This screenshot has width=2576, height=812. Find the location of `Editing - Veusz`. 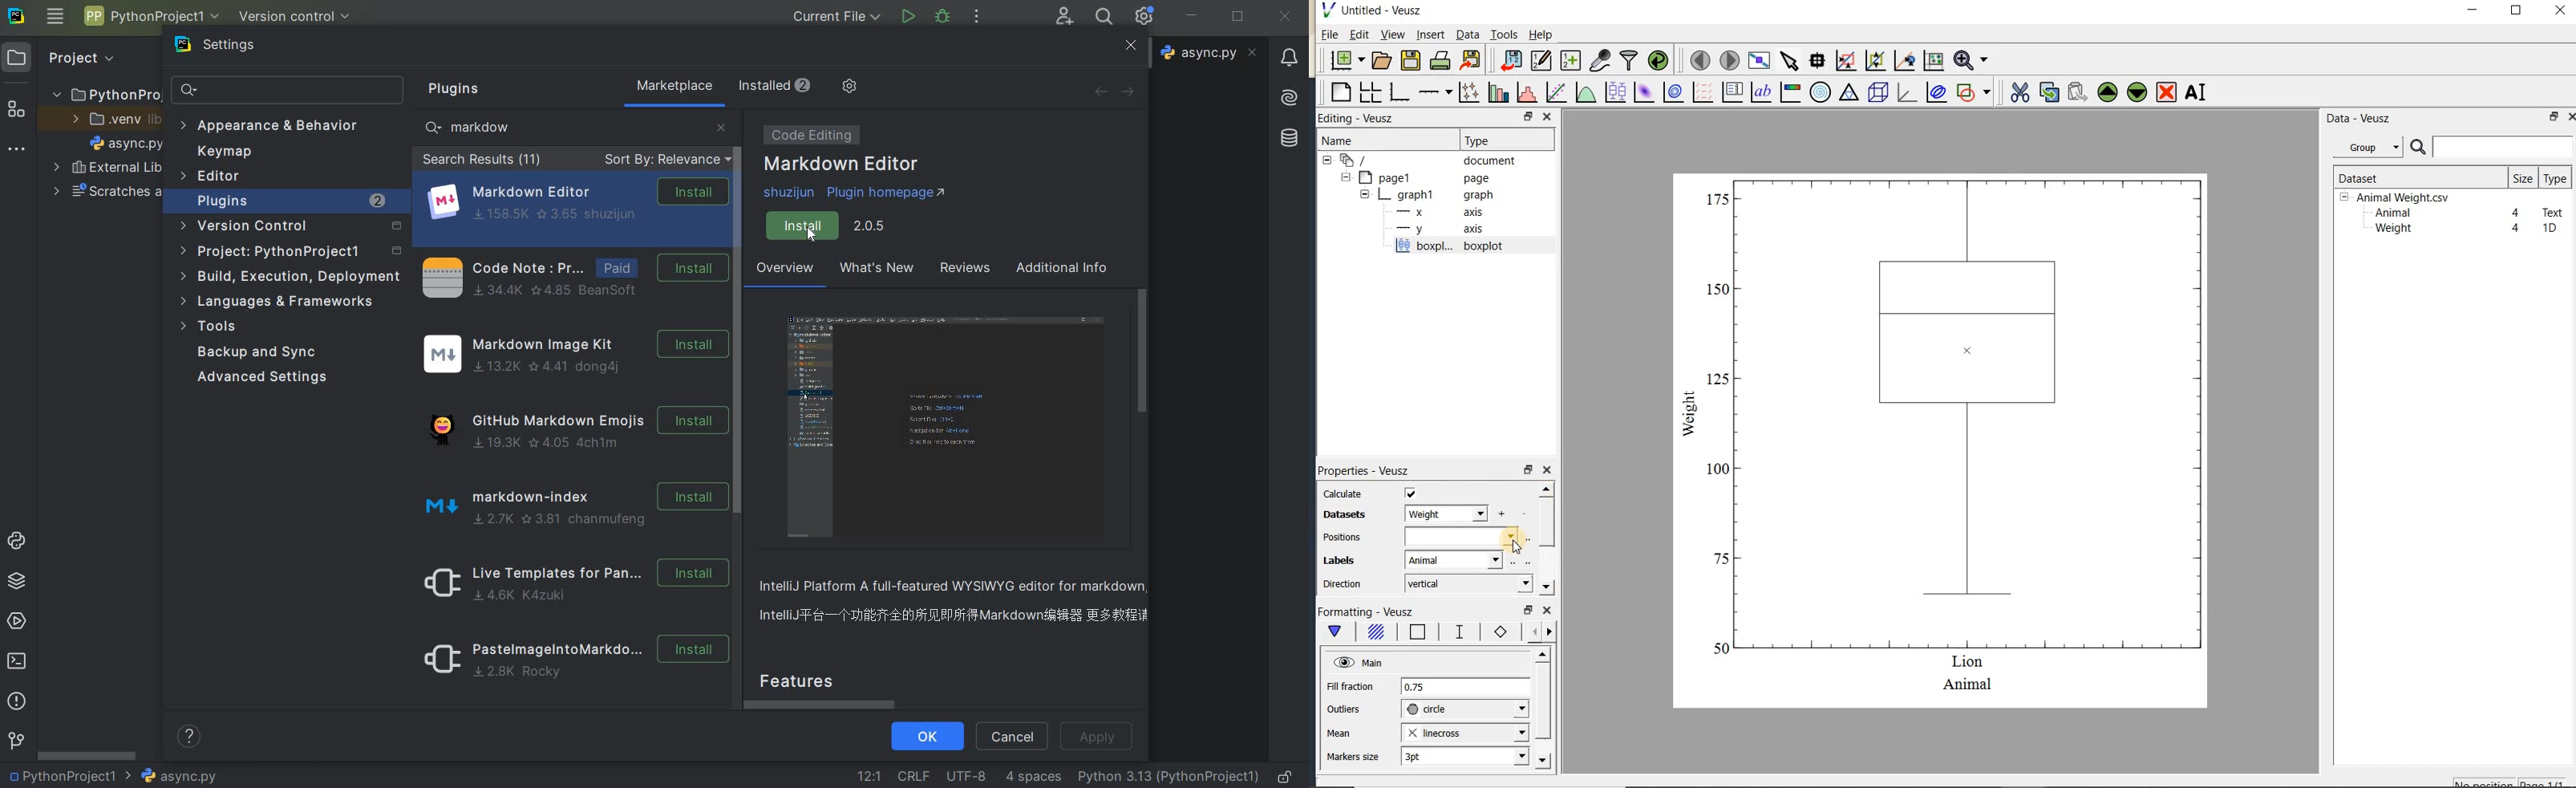

Editing - Veusz is located at coordinates (1364, 119).